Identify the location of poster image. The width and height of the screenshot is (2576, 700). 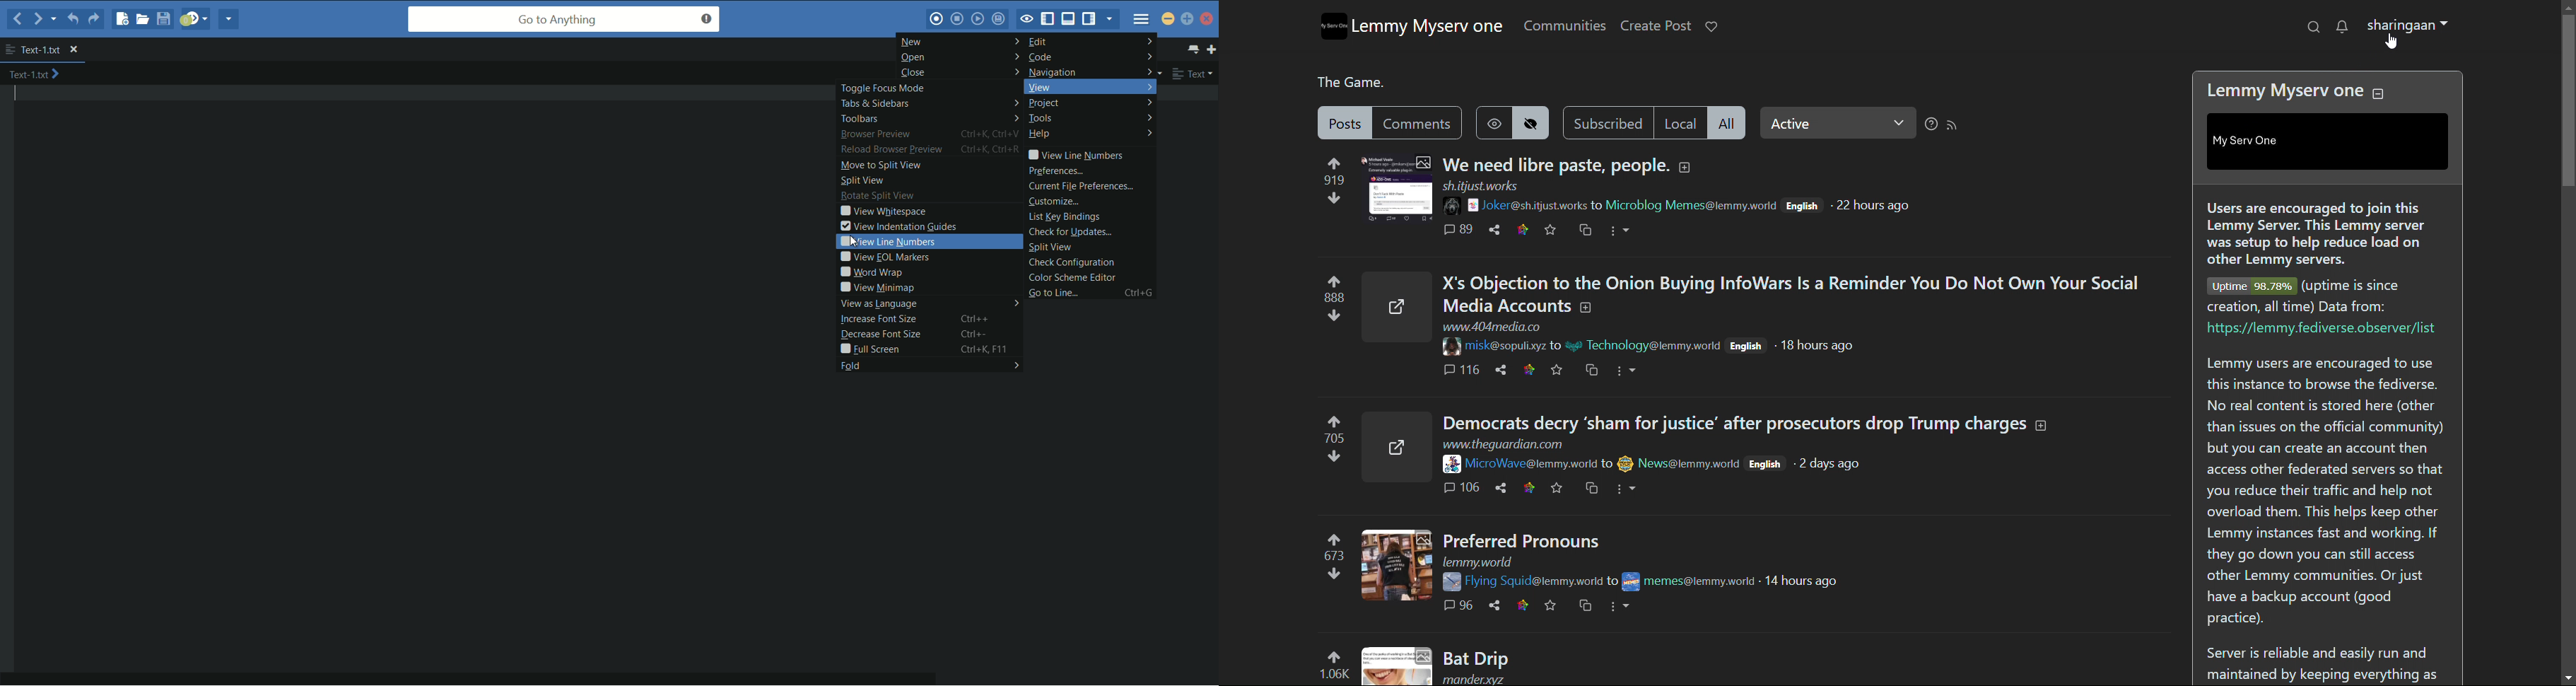
(1451, 581).